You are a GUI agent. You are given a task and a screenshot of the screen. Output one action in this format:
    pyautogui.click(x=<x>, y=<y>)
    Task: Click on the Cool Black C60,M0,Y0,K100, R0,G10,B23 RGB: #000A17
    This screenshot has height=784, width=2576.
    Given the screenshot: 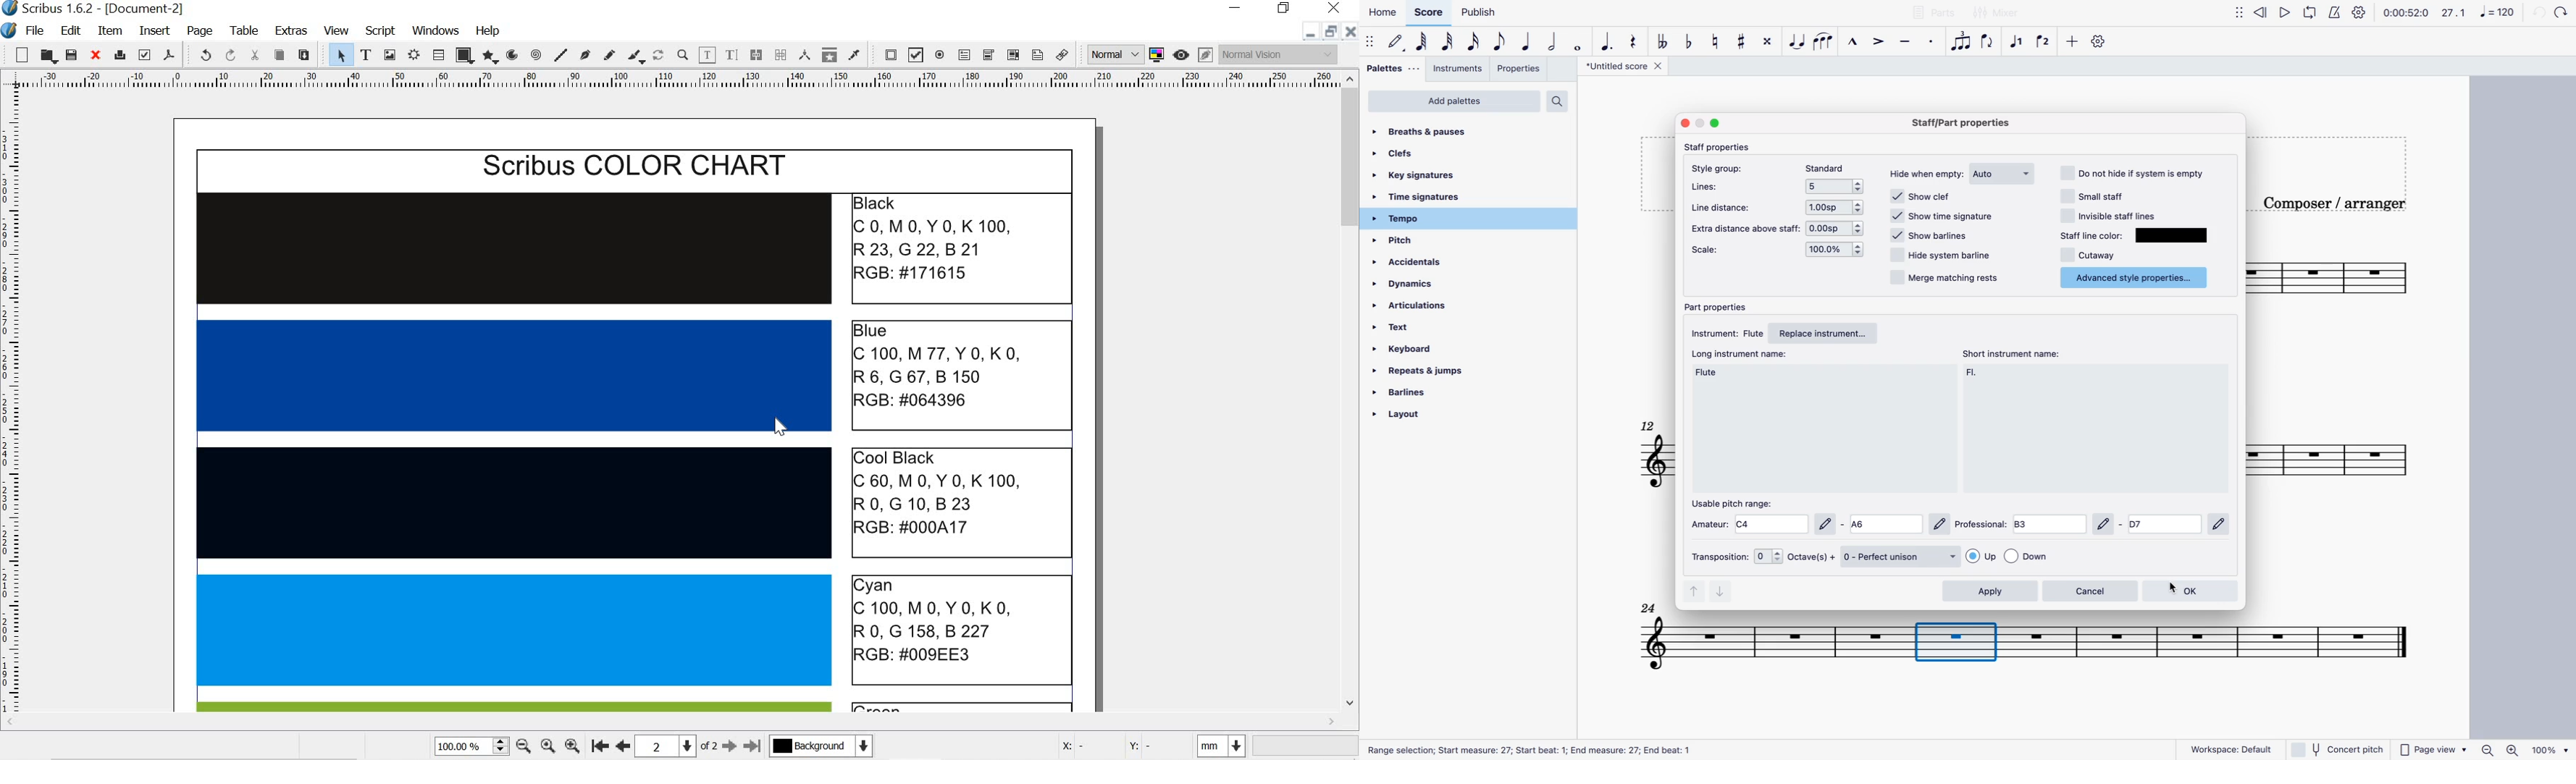 What is the action you would take?
    pyautogui.click(x=963, y=499)
    